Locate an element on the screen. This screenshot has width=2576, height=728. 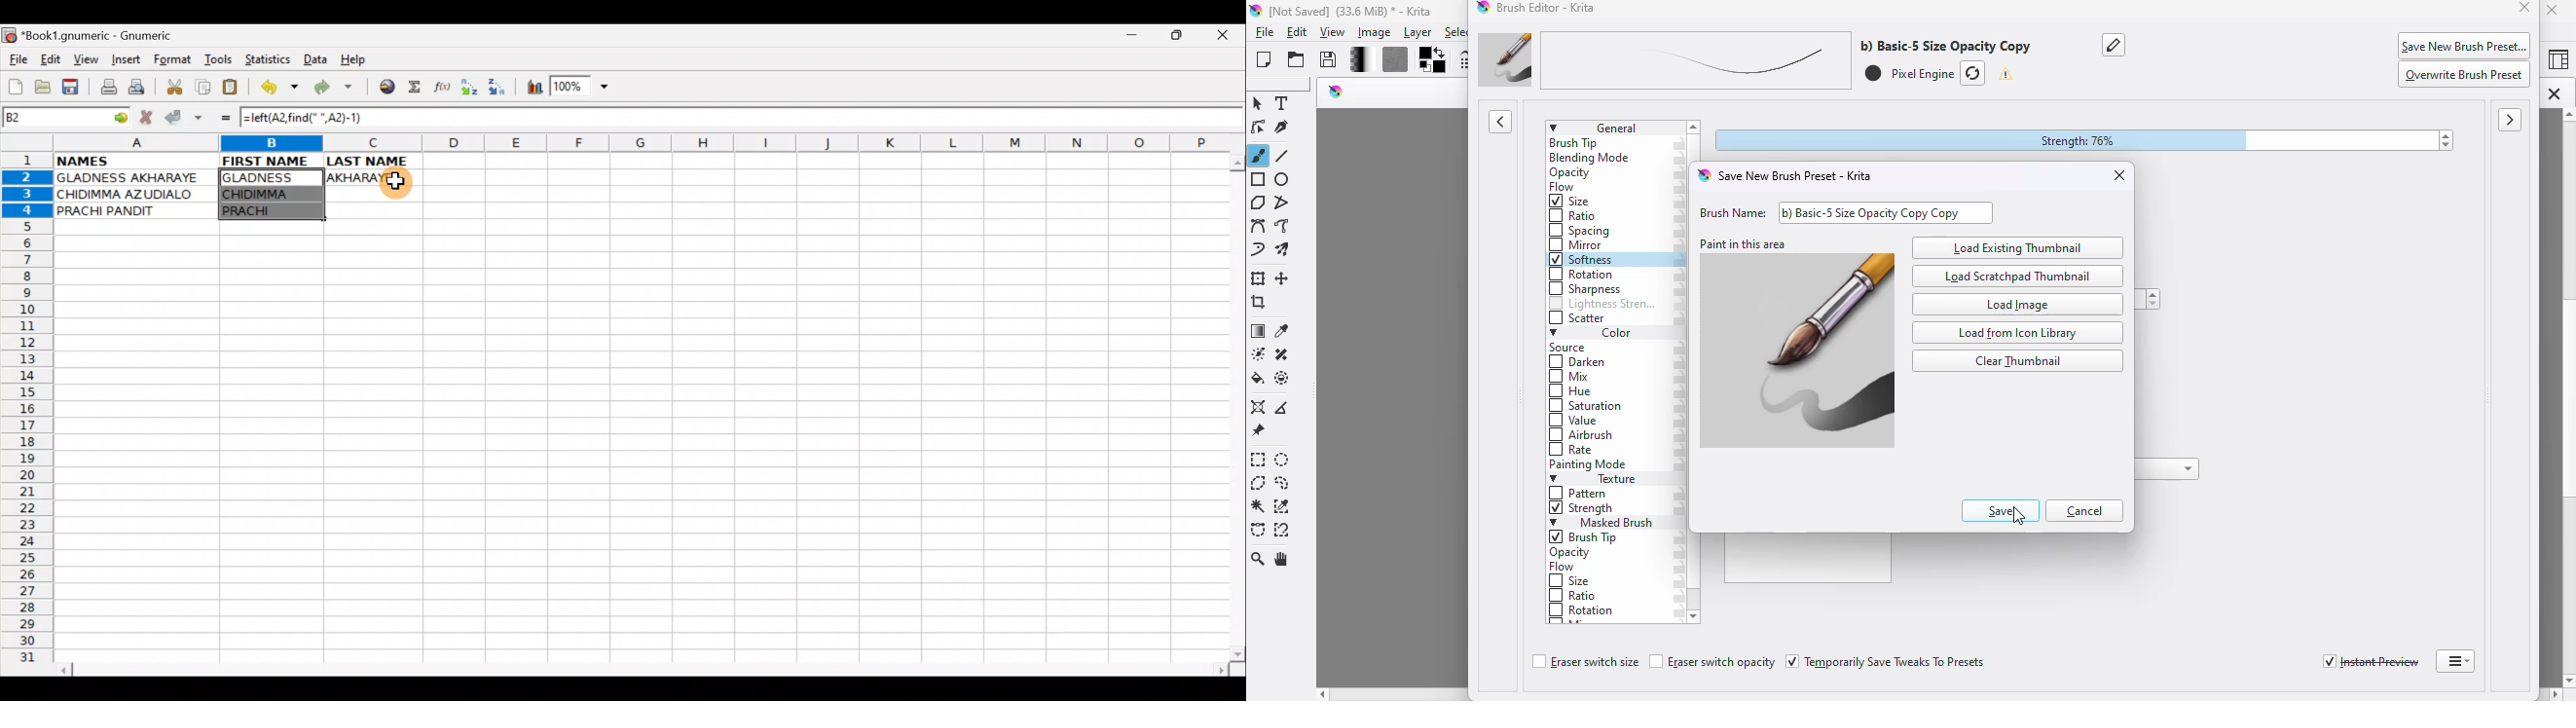
rename the brush preset is located at coordinates (2115, 44).